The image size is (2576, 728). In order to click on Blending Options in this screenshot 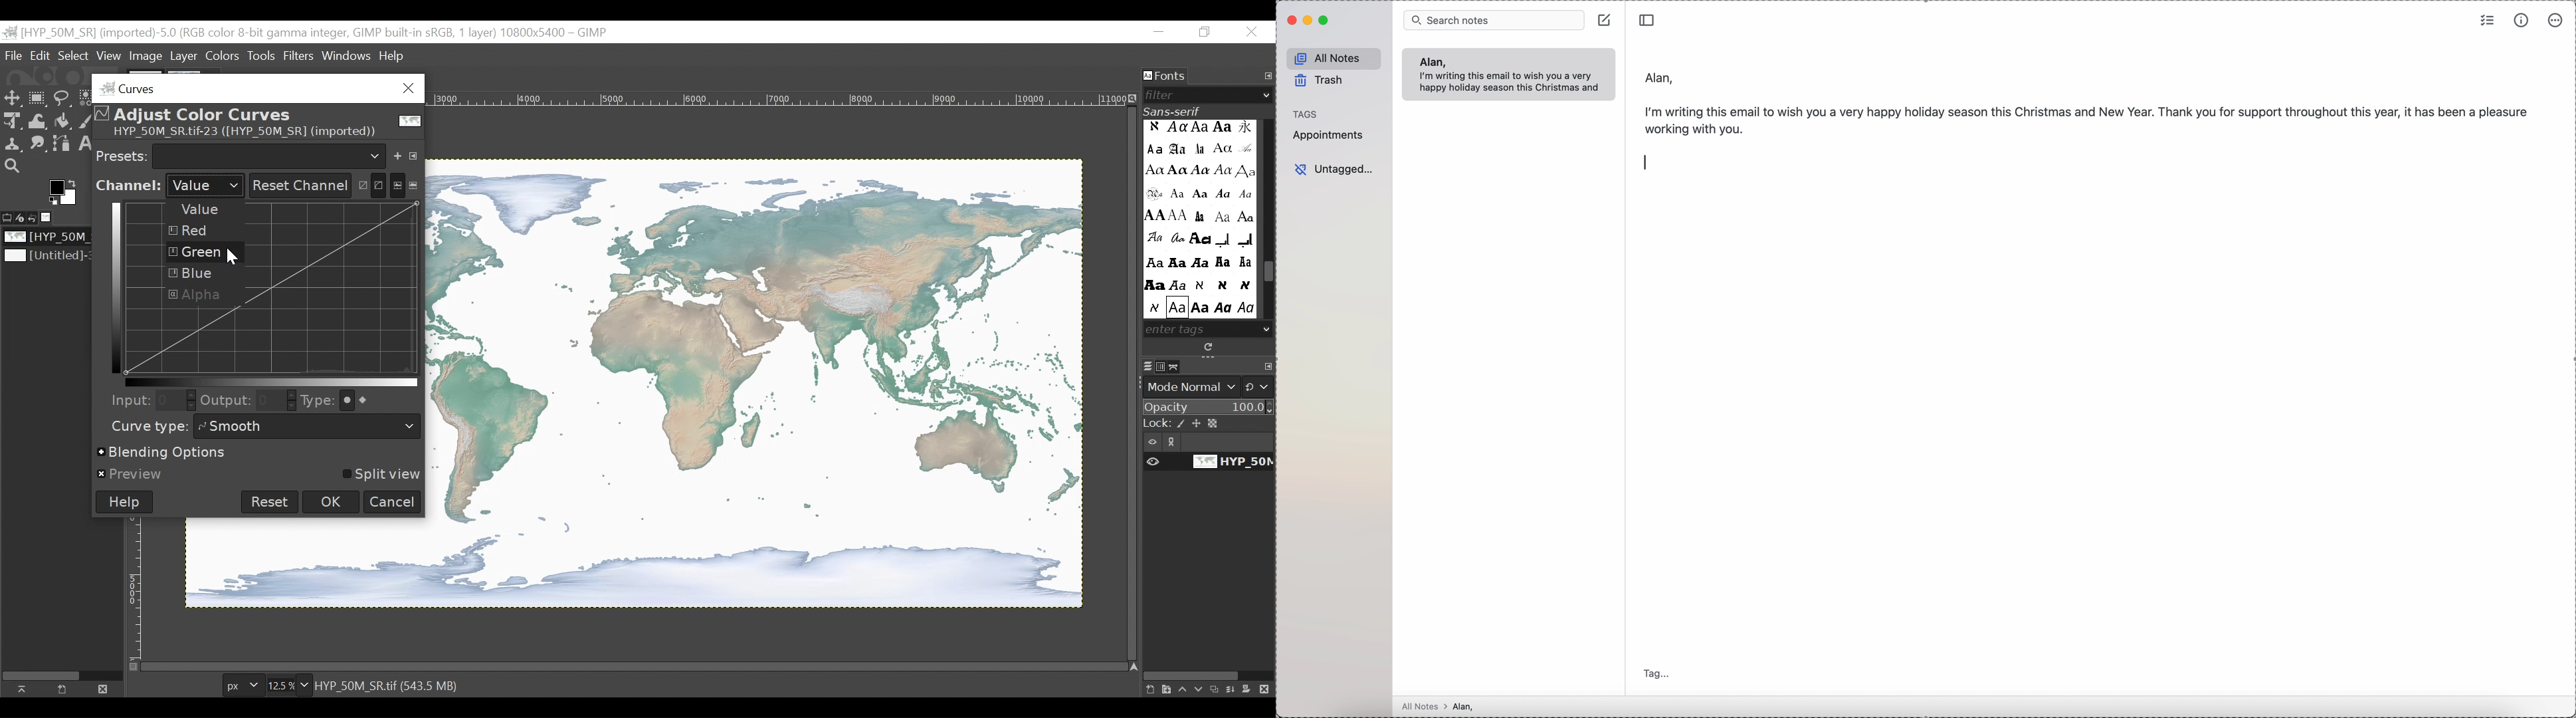, I will do `click(164, 453)`.